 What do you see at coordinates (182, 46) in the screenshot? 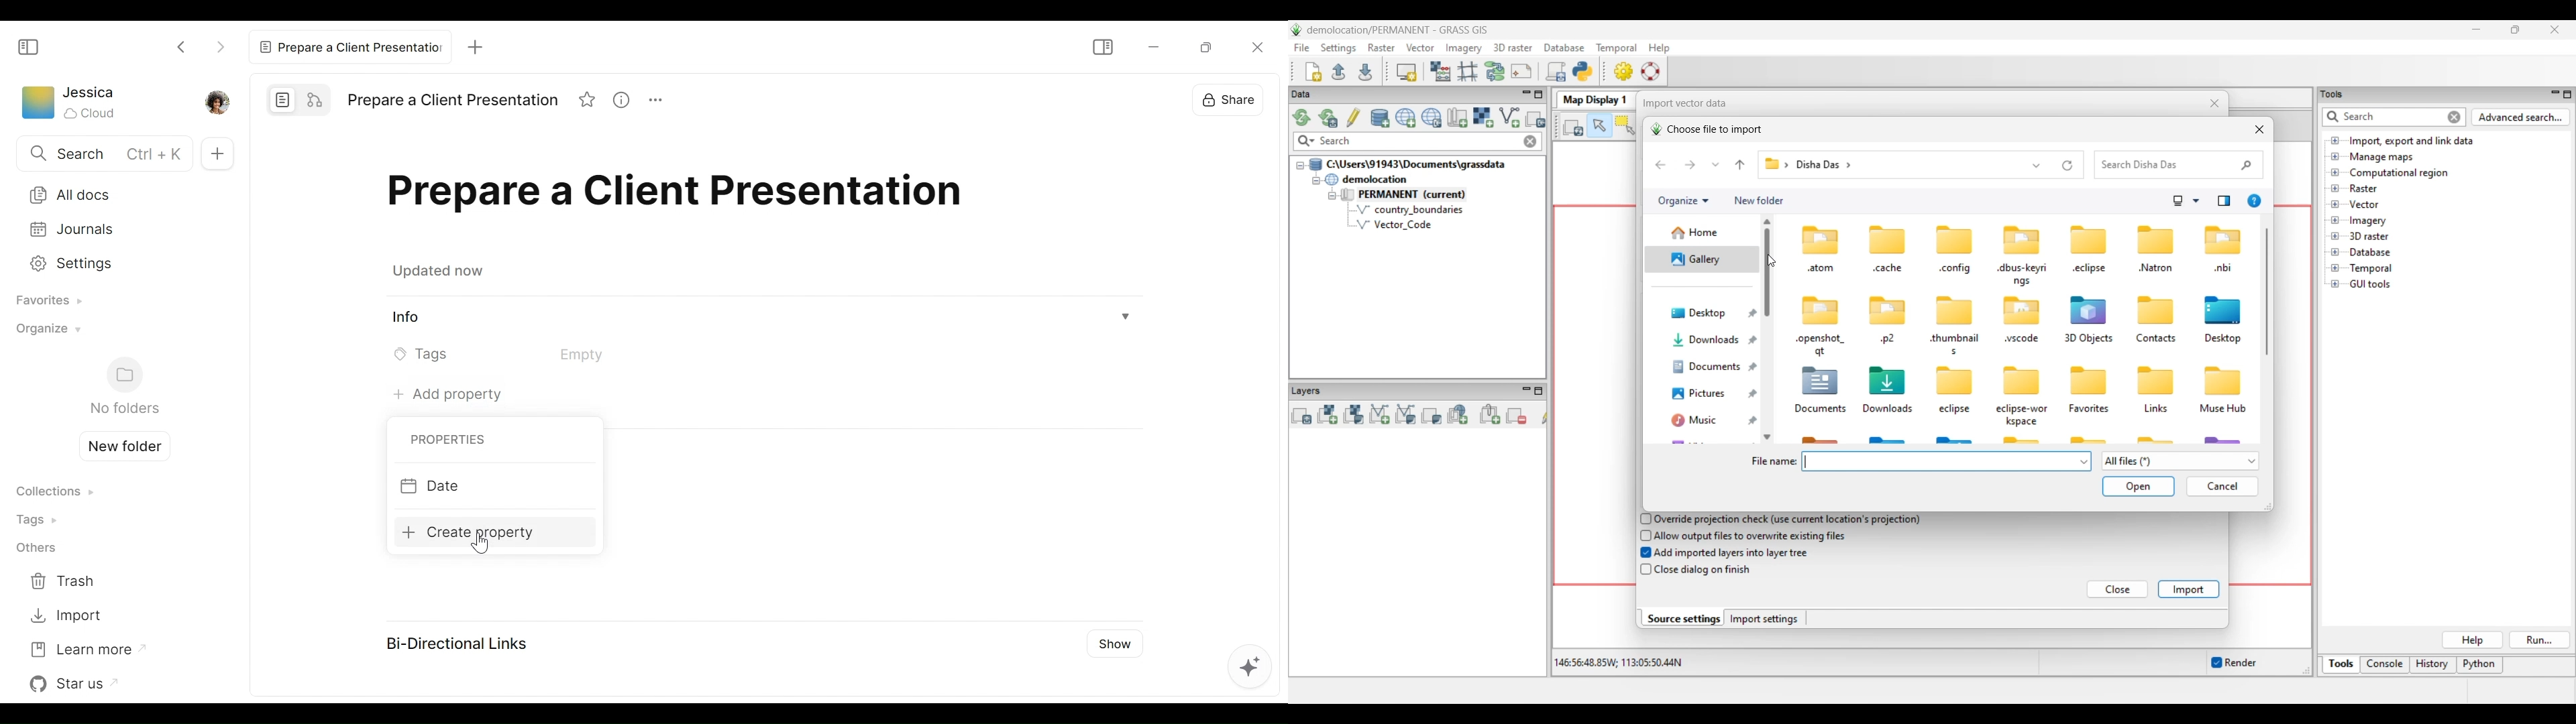
I see `Click to go back` at bounding box center [182, 46].